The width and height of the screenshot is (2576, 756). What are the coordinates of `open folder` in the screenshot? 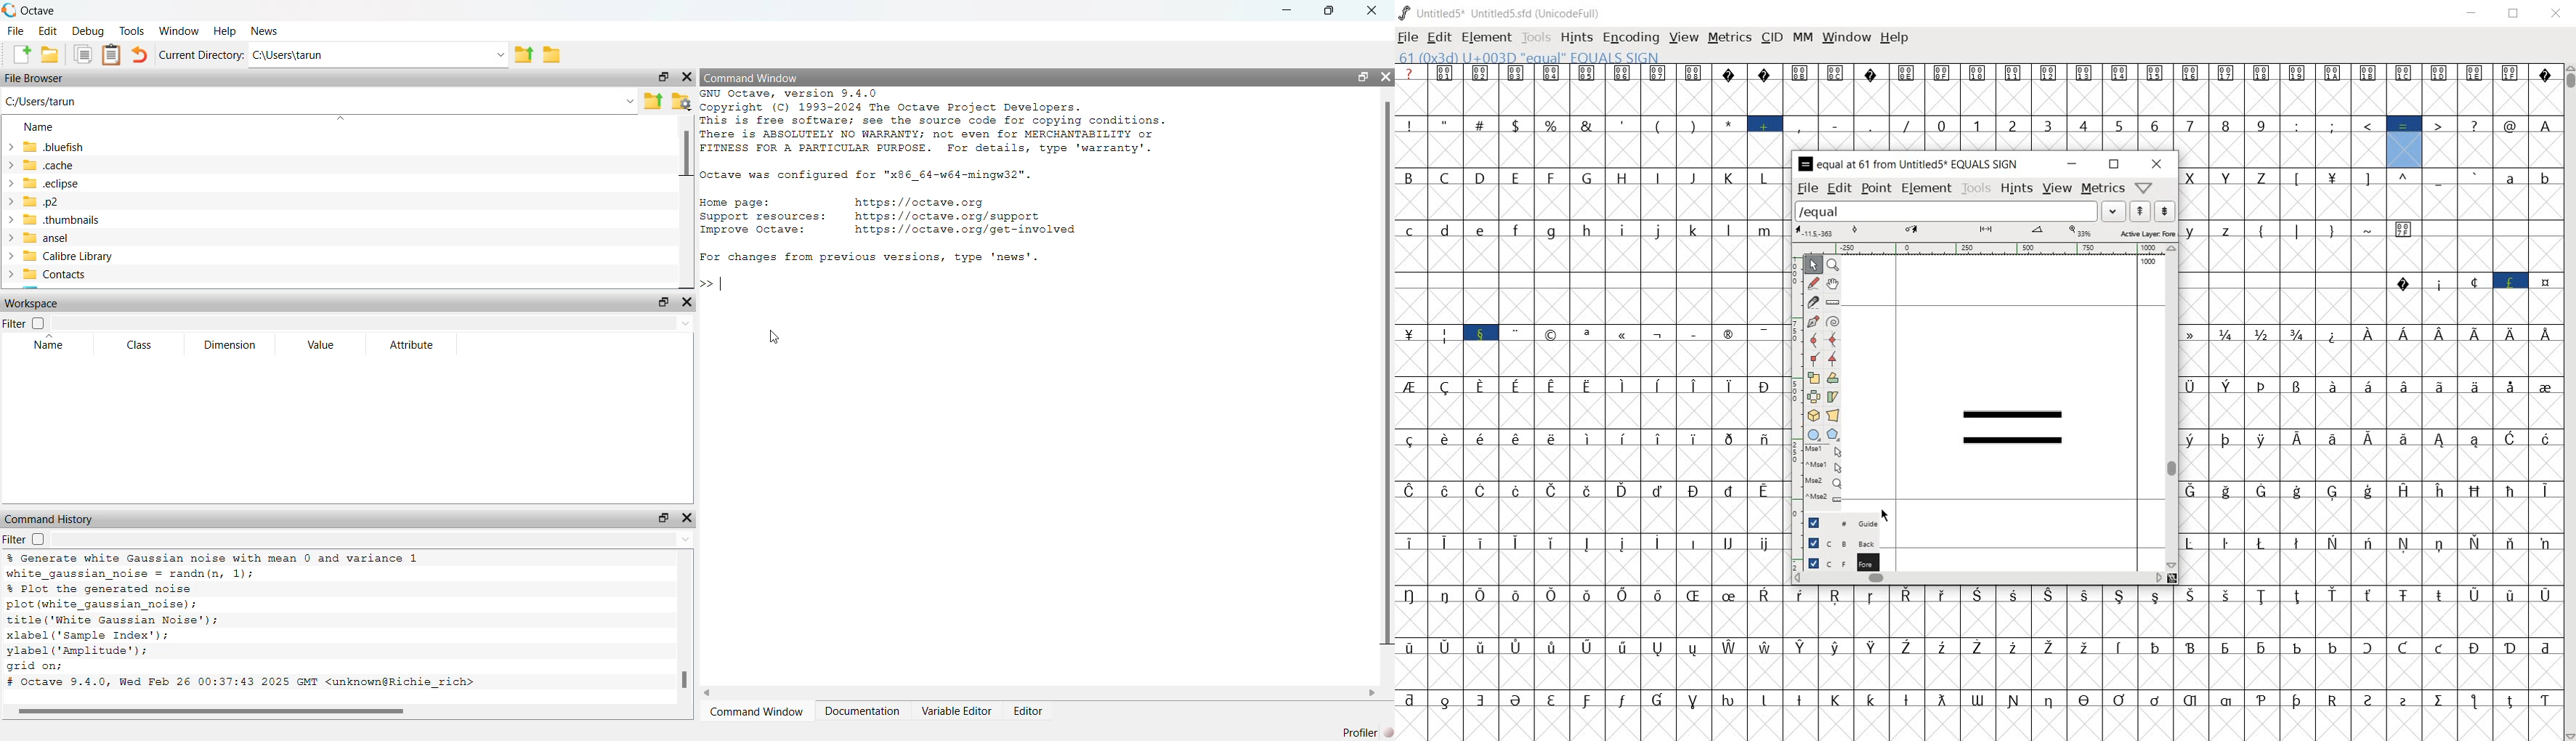 It's located at (50, 54).